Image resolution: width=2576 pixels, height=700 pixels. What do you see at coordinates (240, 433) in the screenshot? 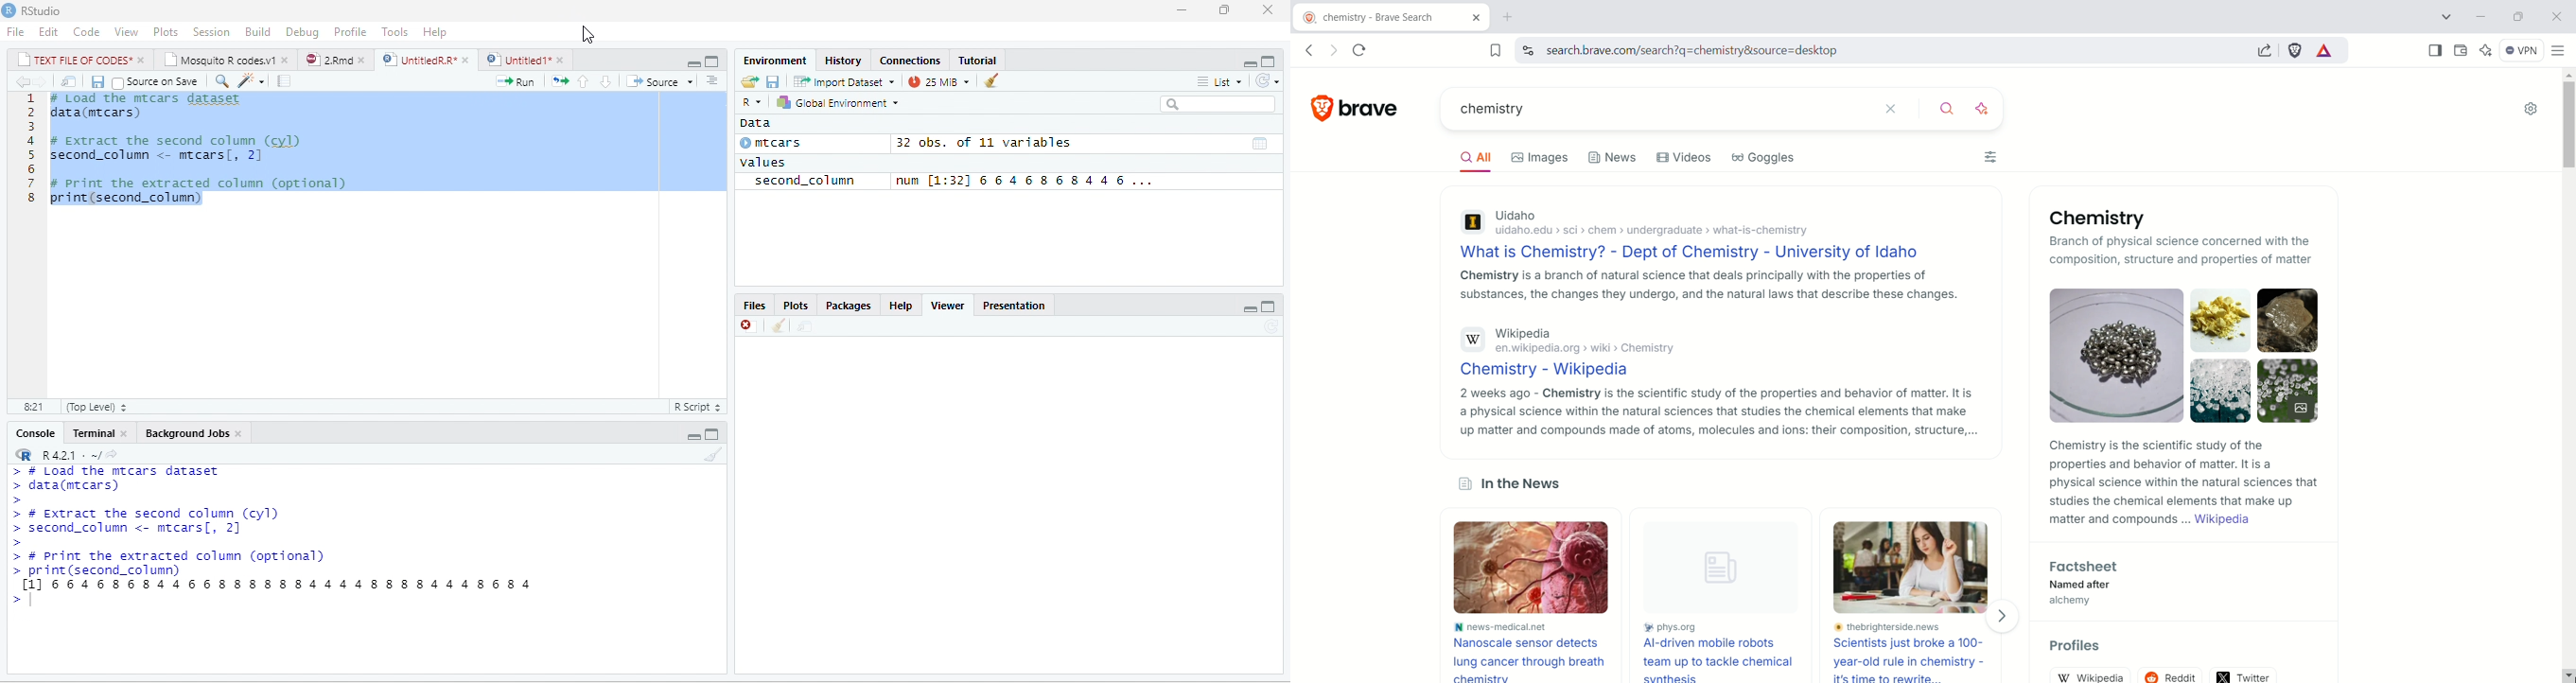
I see `close` at bounding box center [240, 433].